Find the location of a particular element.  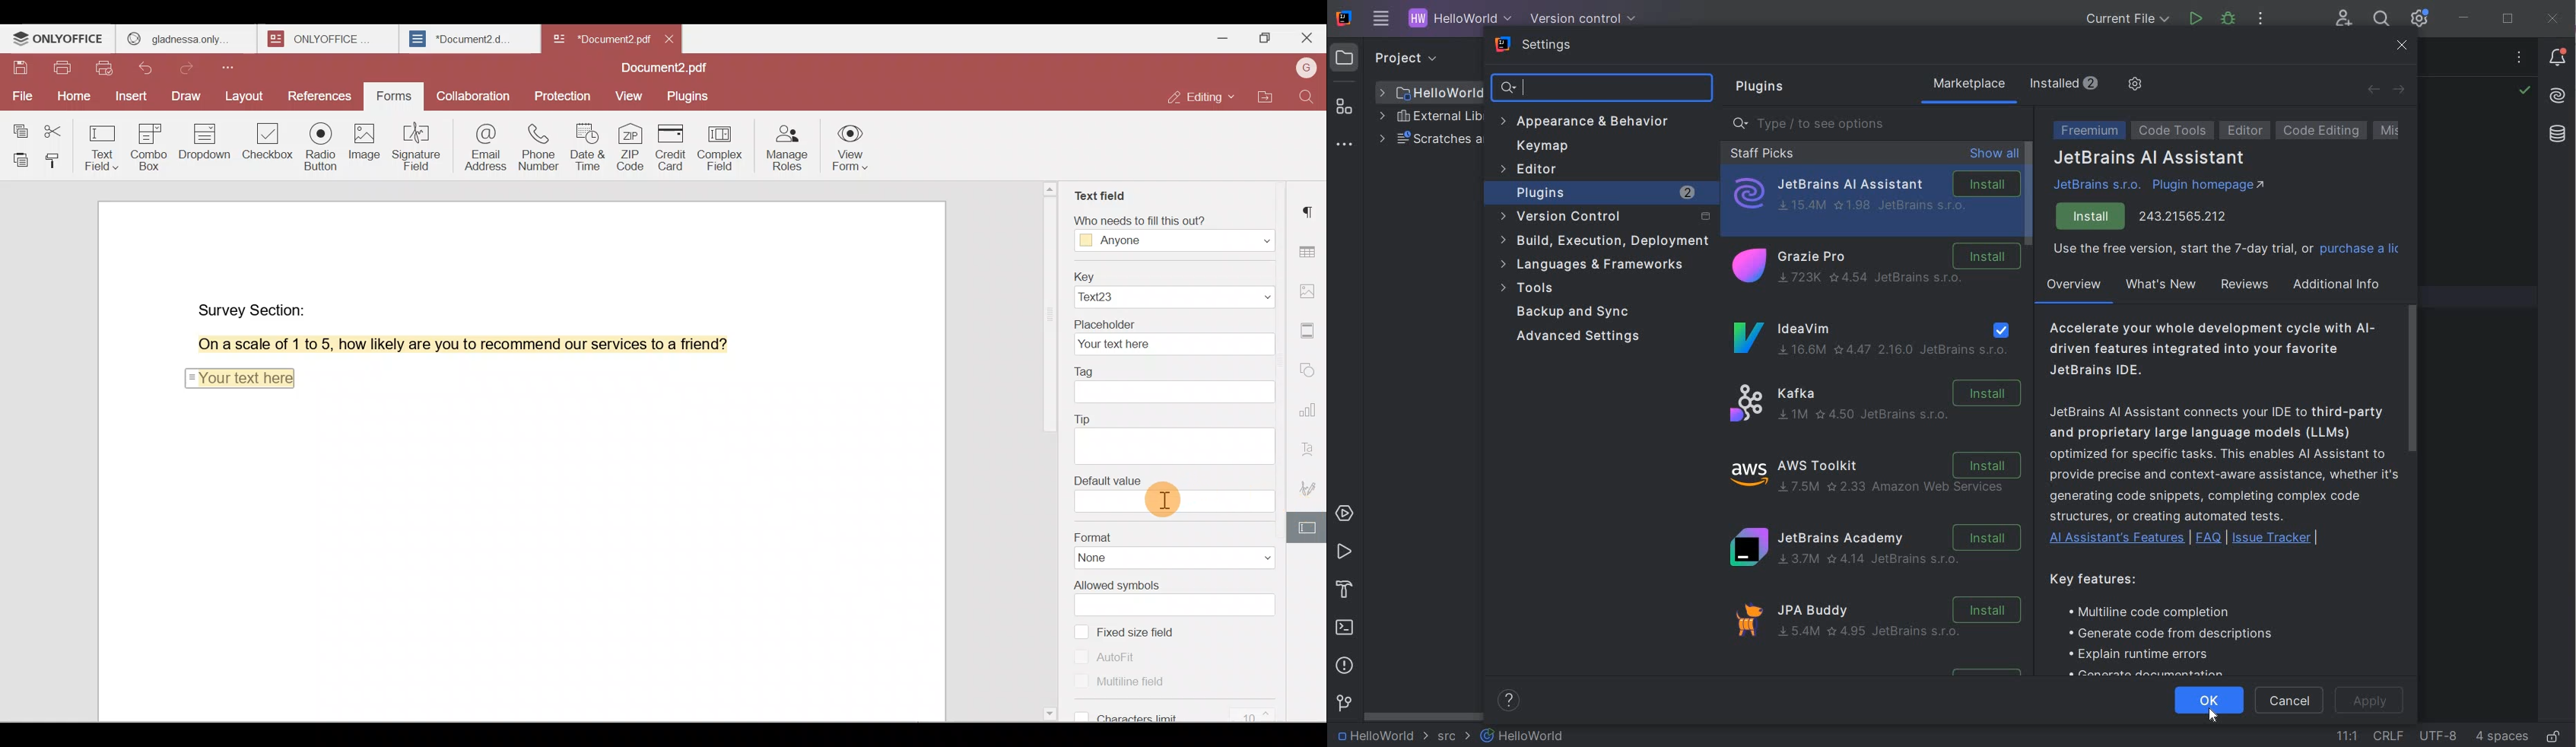

Who needs to fill this out? is located at coordinates (1174, 232).